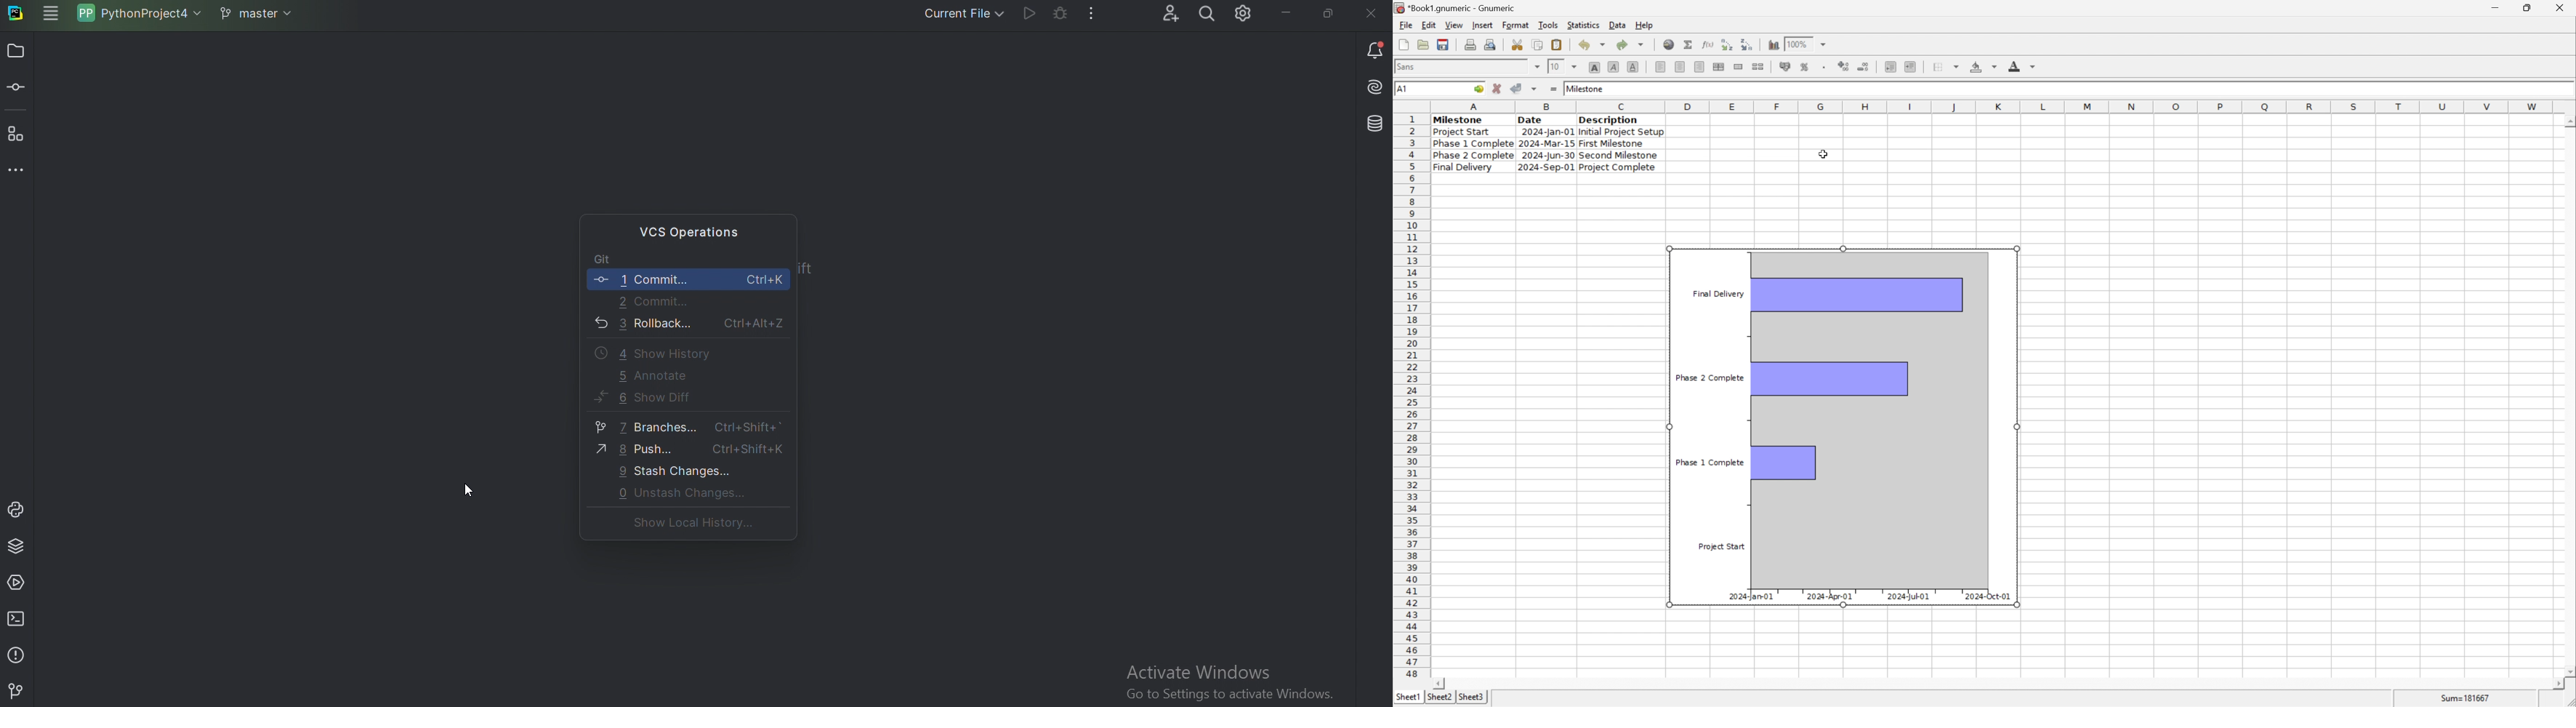  Describe the element at coordinates (1553, 89) in the screenshot. I see `enter formula` at that location.